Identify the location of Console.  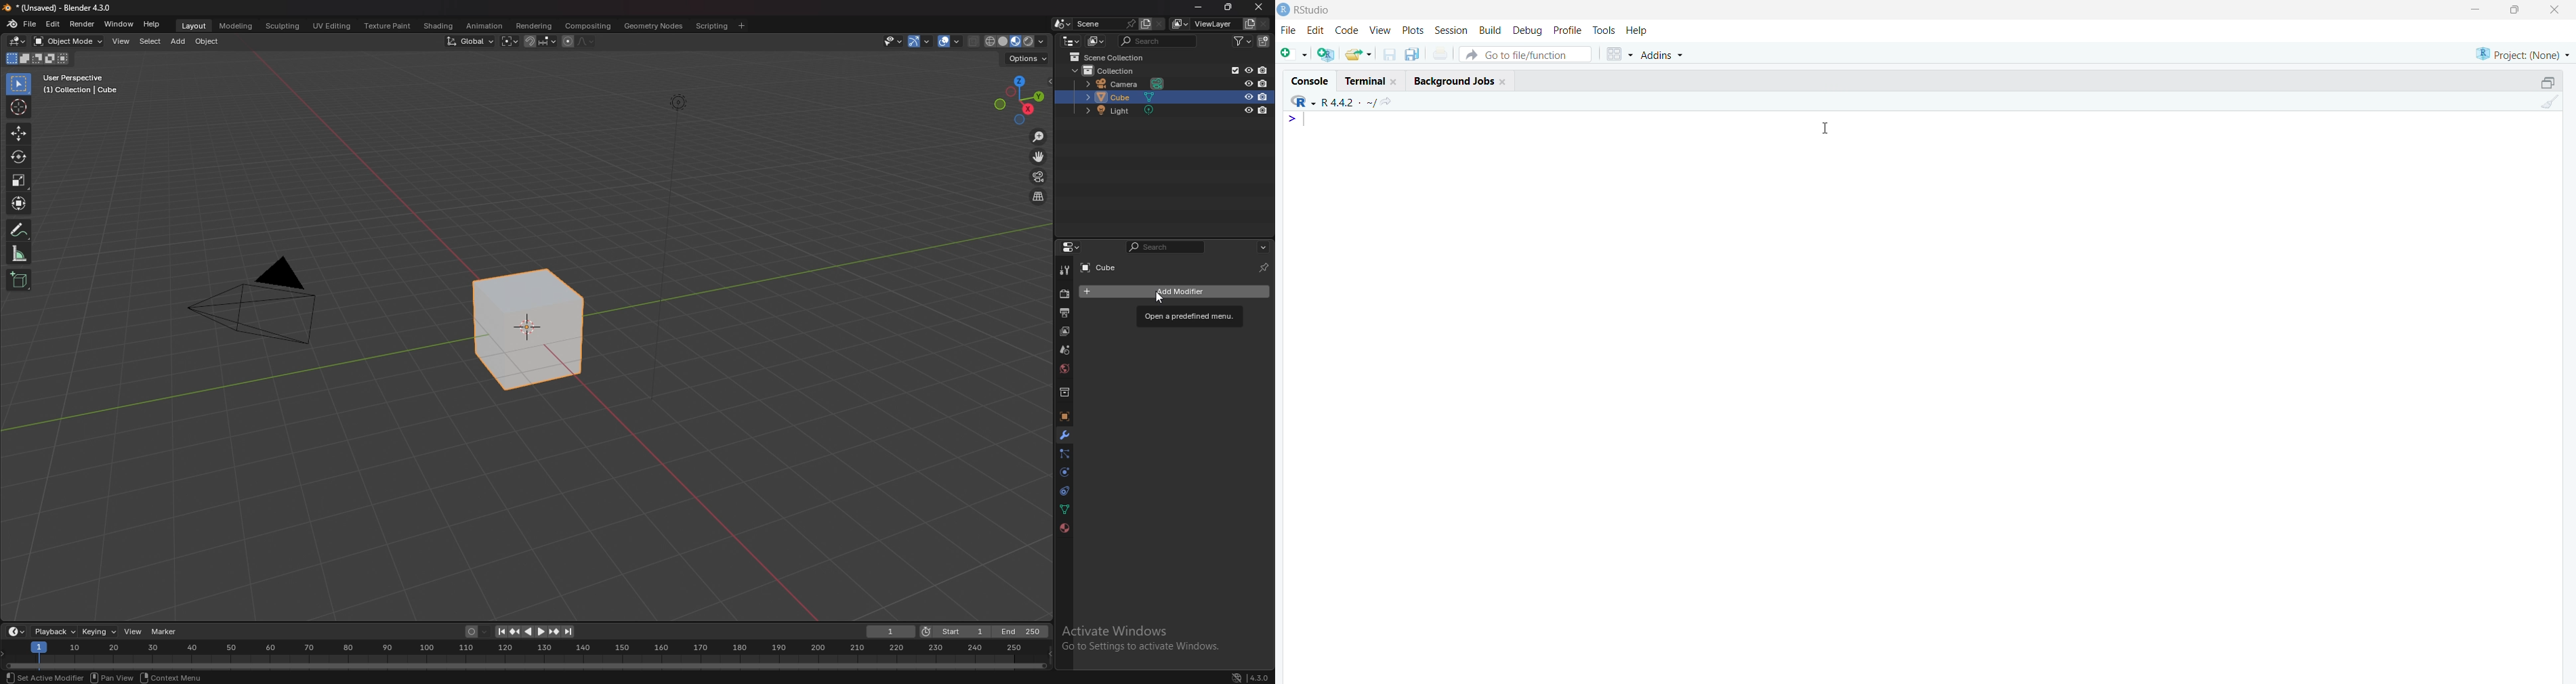
(1313, 79).